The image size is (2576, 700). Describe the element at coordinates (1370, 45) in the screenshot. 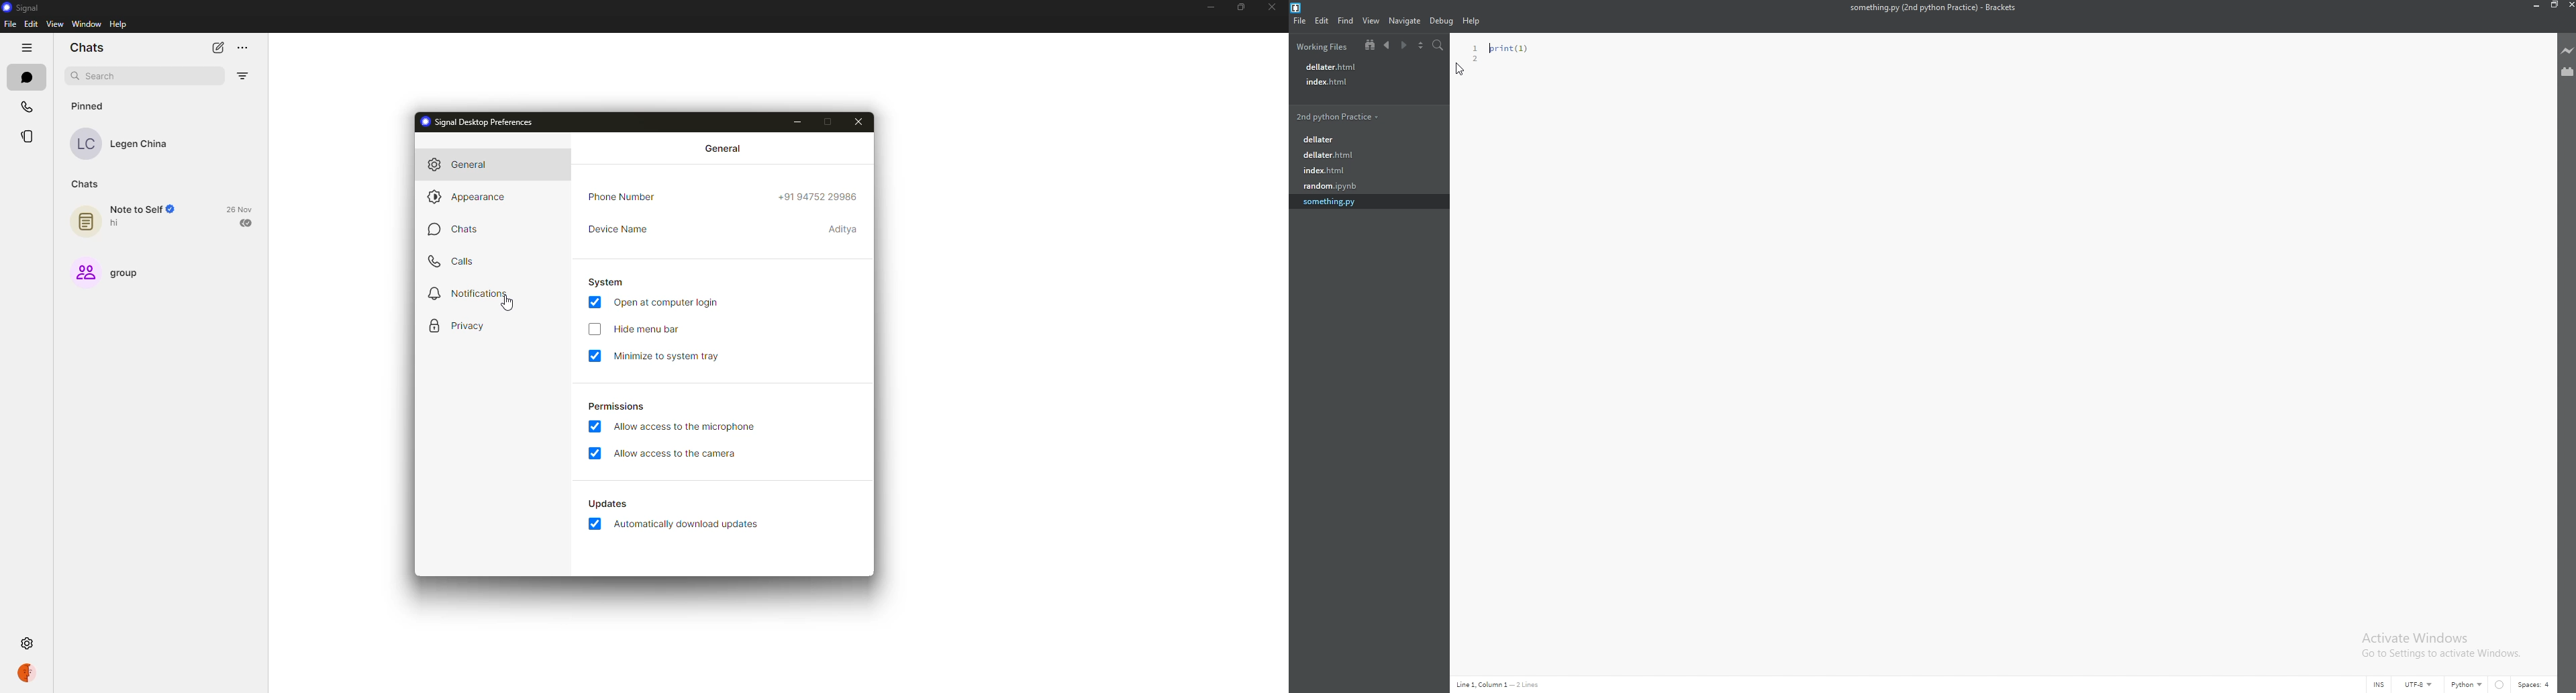

I see `tree view` at that location.